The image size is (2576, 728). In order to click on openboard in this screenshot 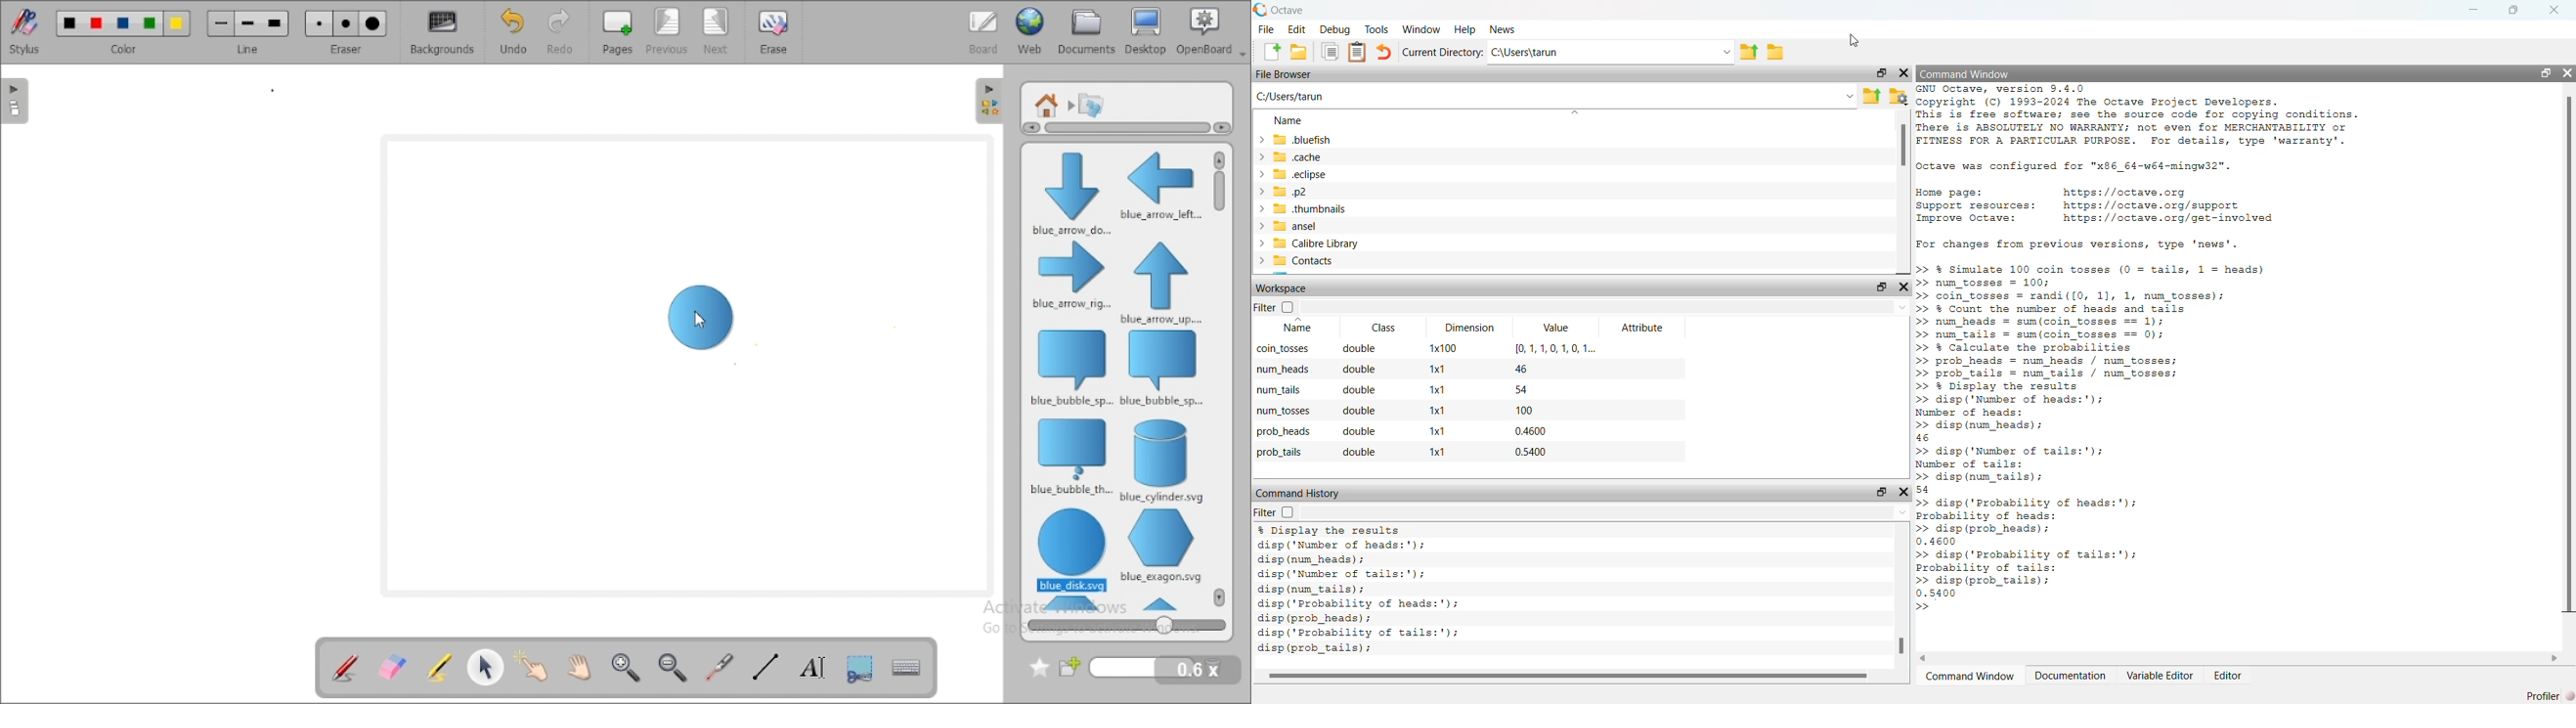, I will do `click(1211, 31)`.